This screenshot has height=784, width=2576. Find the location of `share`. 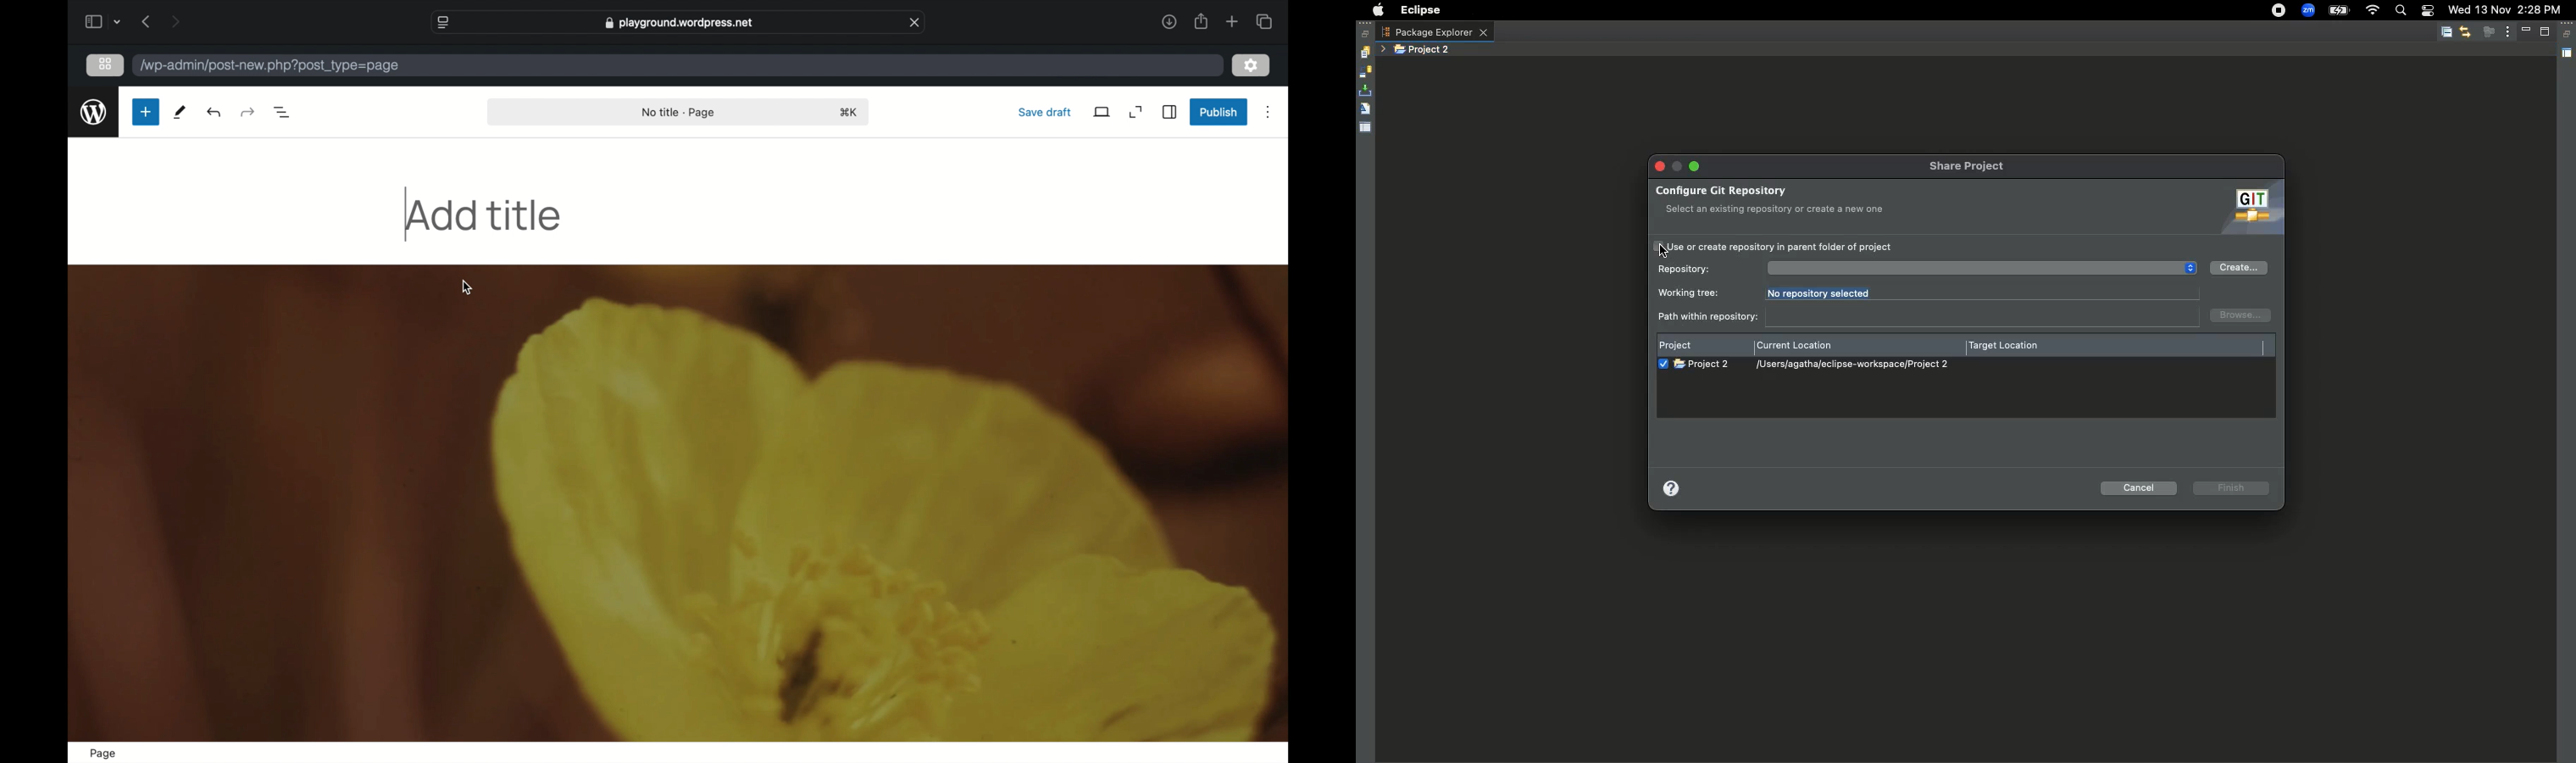

share is located at coordinates (1199, 20).